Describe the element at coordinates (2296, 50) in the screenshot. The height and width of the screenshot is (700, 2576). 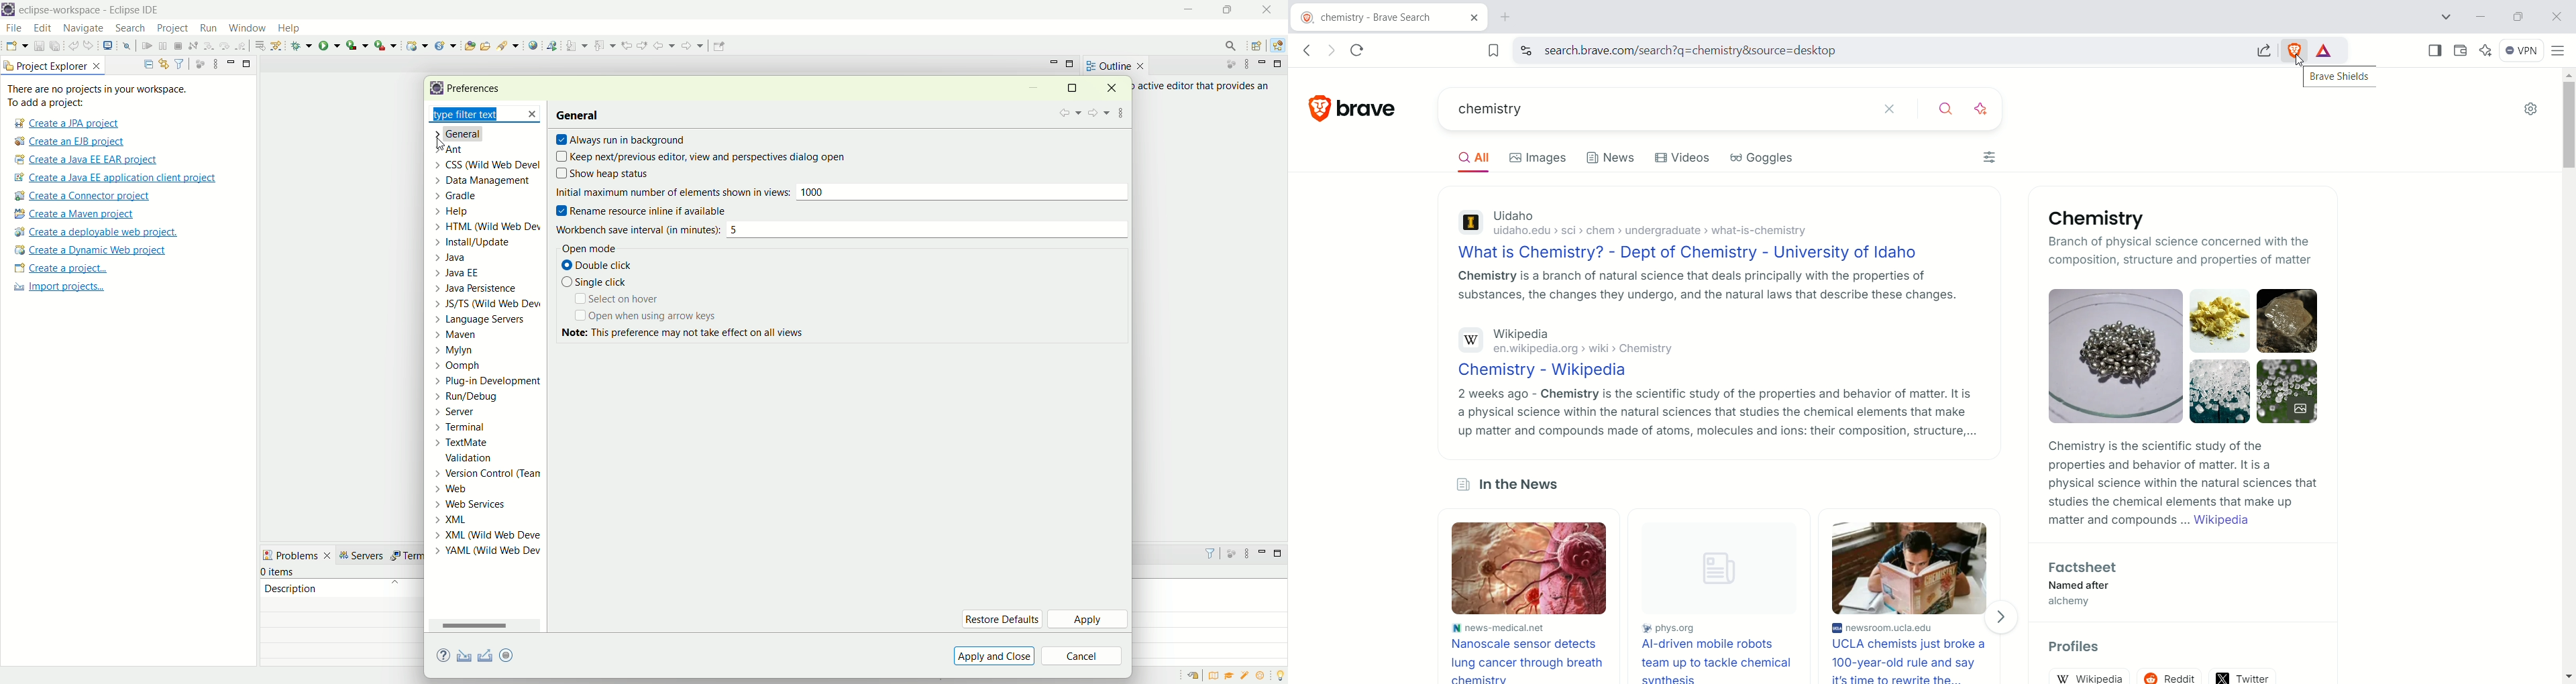
I see `Brave shield` at that location.